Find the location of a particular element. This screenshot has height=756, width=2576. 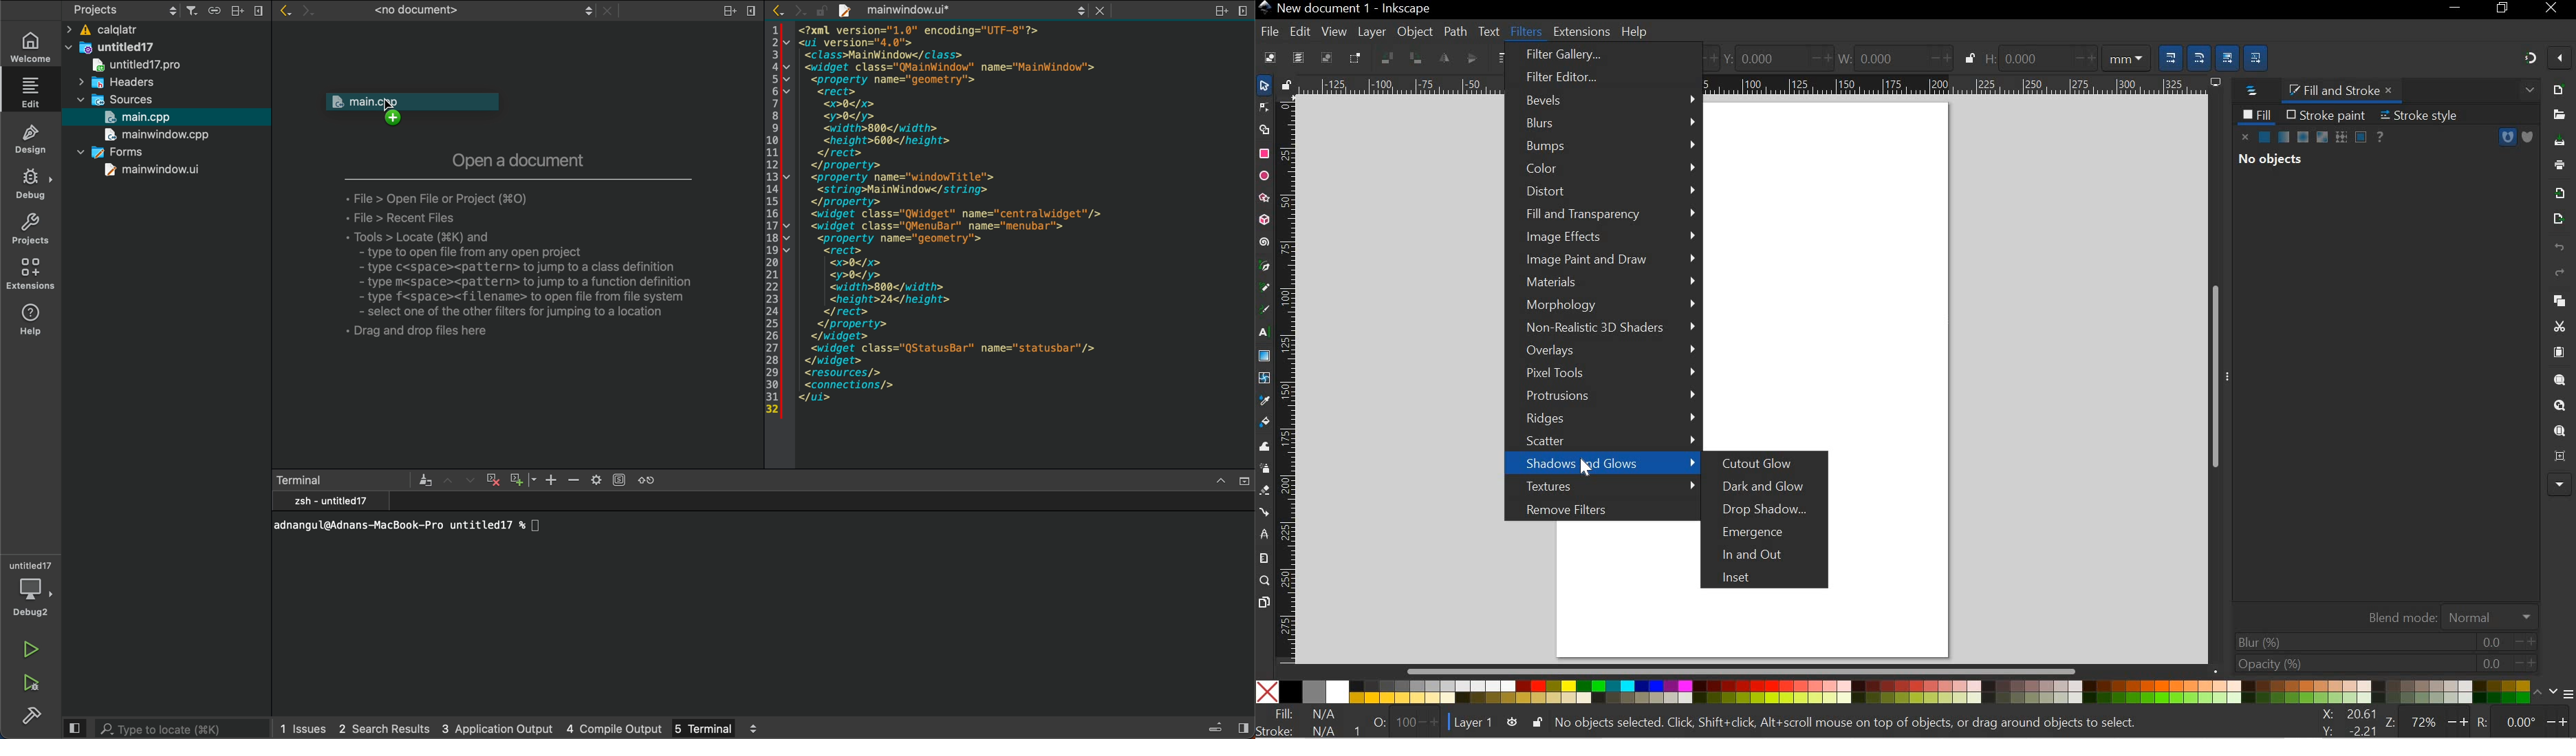

main window is located at coordinates (136, 171).